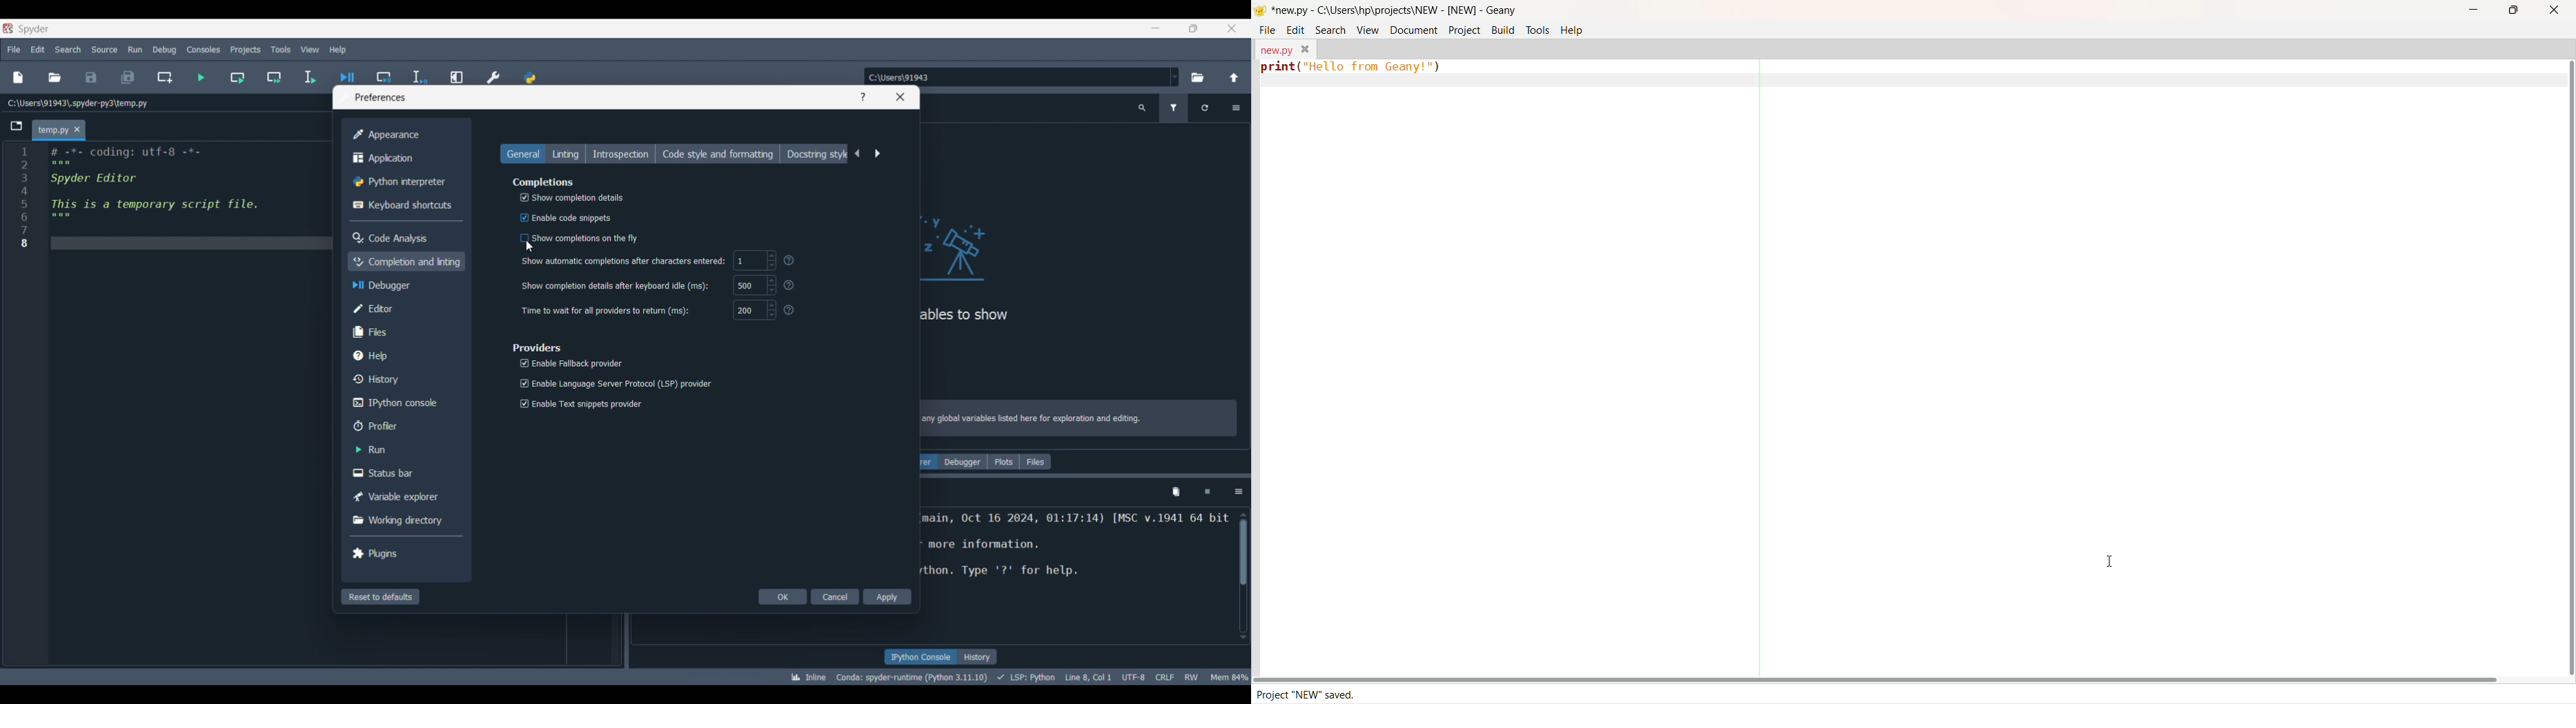  What do you see at coordinates (165, 50) in the screenshot?
I see `Debug menu` at bounding box center [165, 50].